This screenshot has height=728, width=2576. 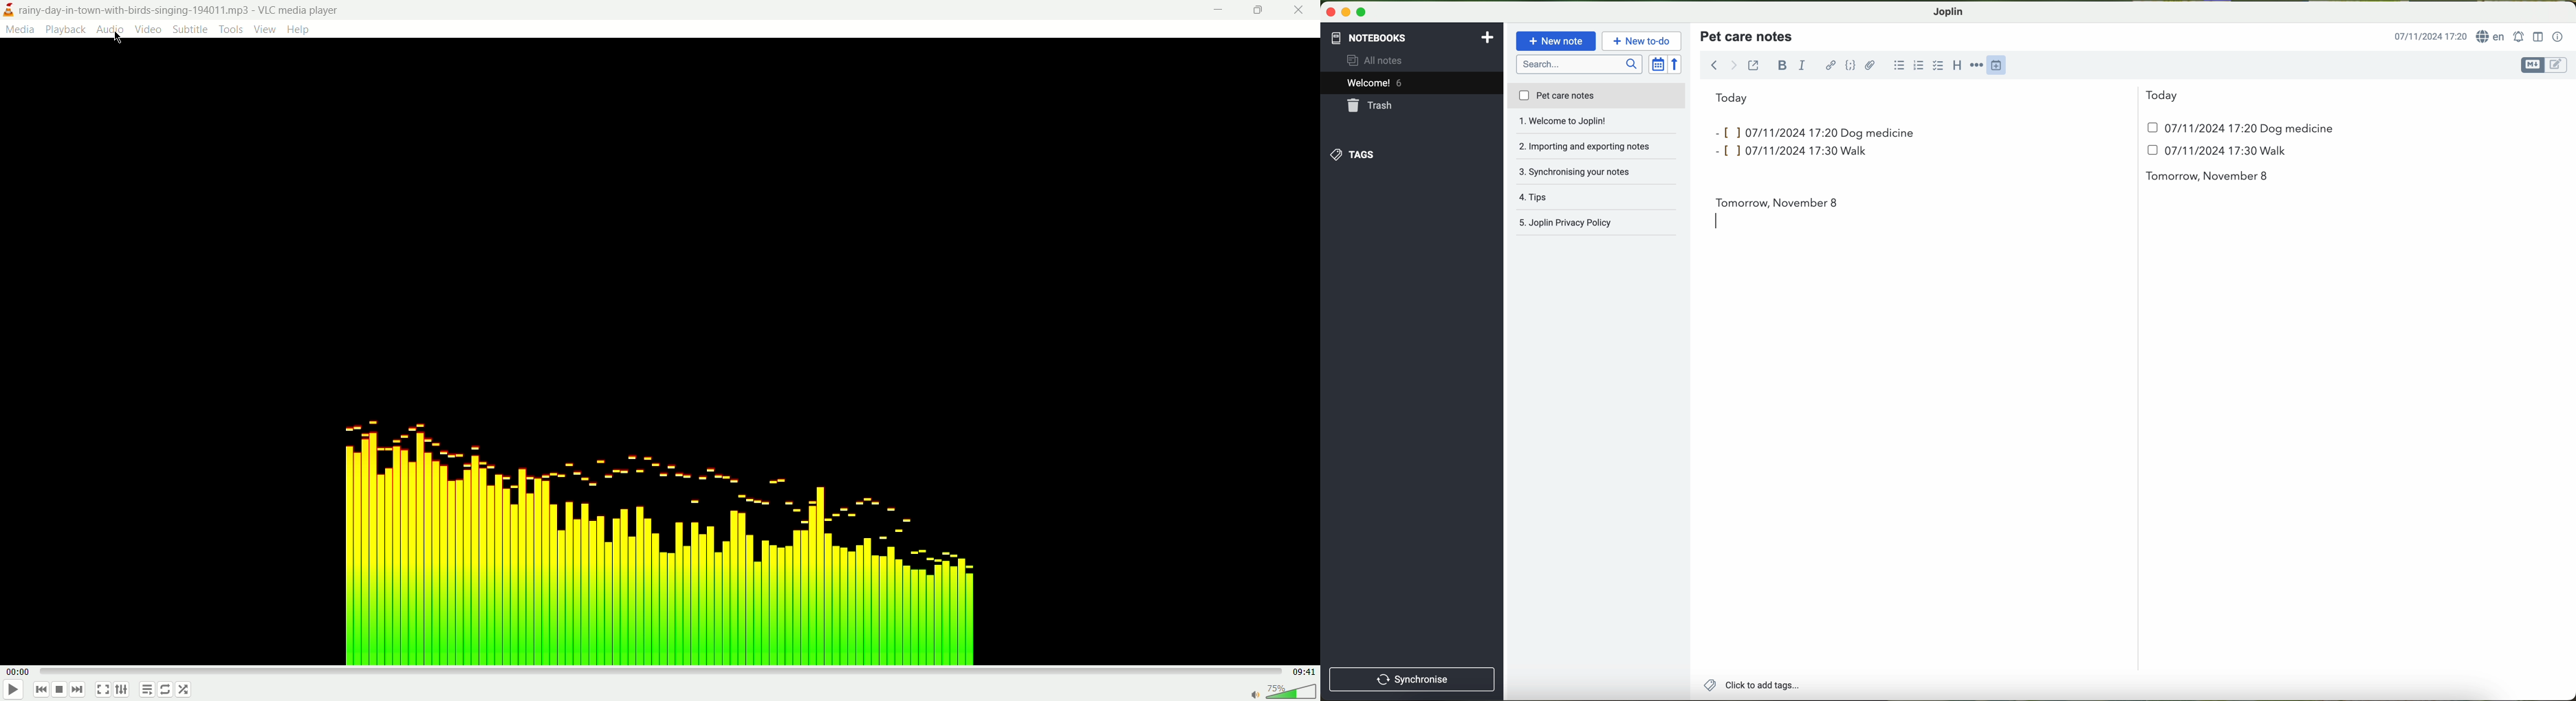 What do you see at coordinates (149, 28) in the screenshot?
I see `video` at bounding box center [149, 28].